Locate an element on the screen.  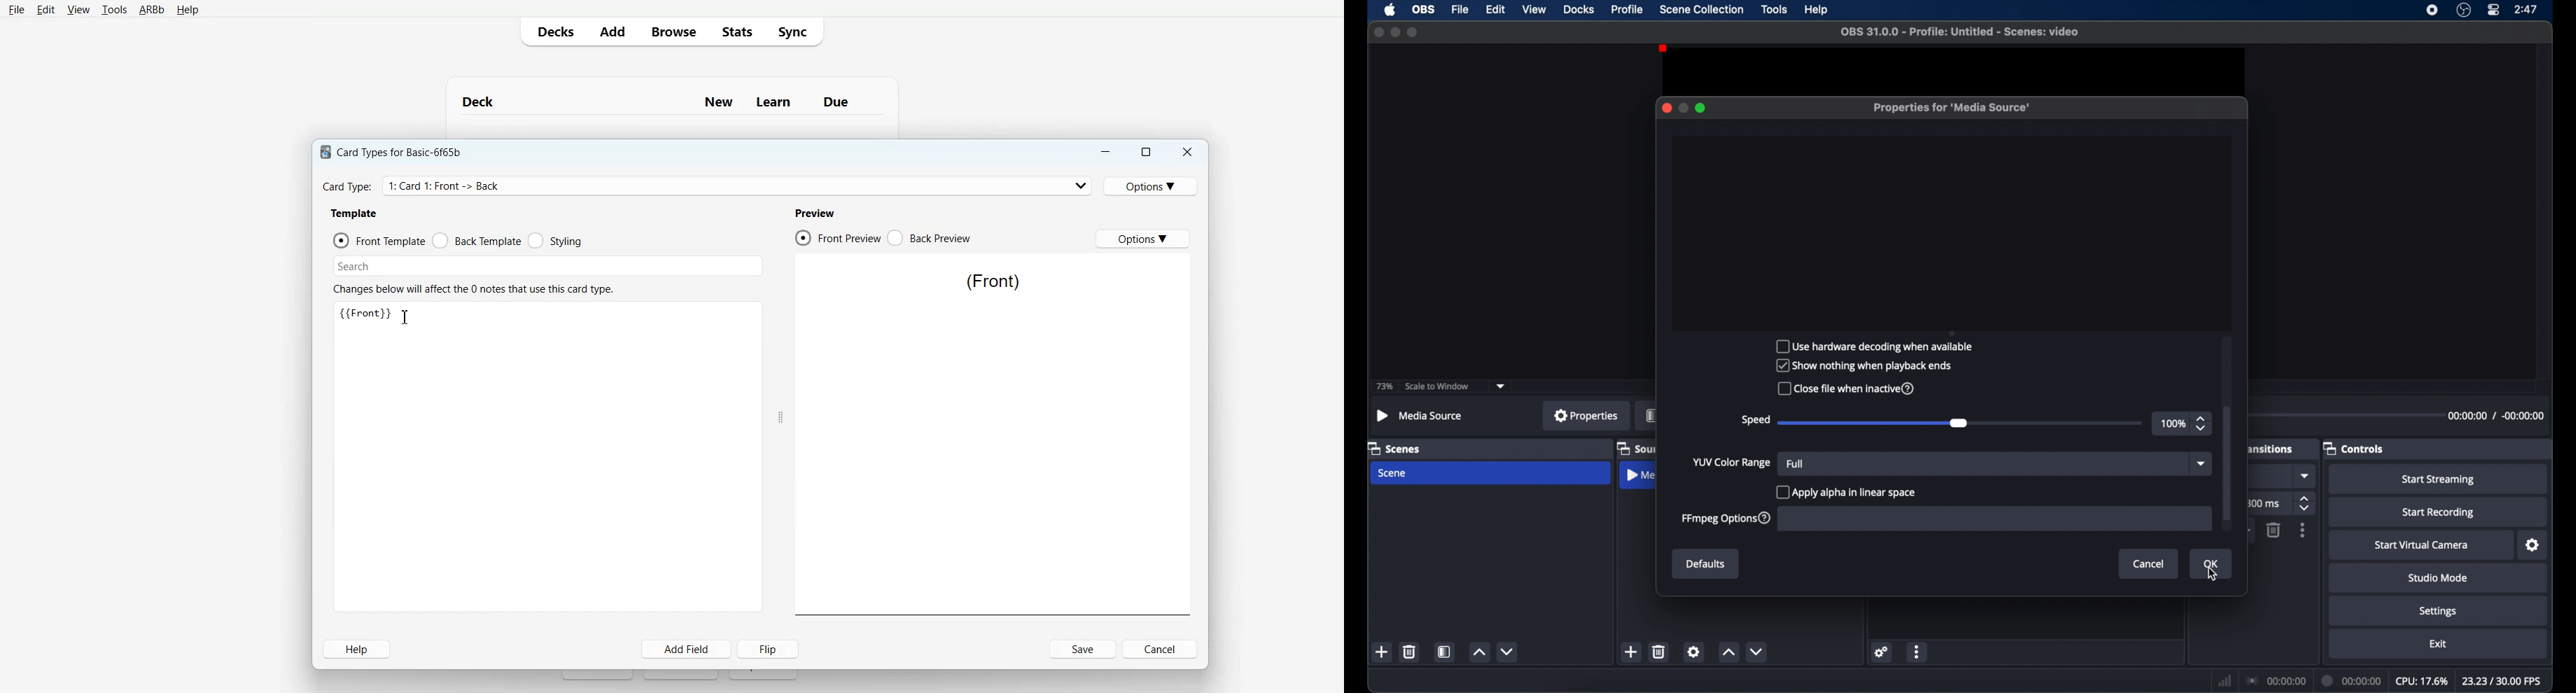
Card Type is located at coordinates (706, 185).